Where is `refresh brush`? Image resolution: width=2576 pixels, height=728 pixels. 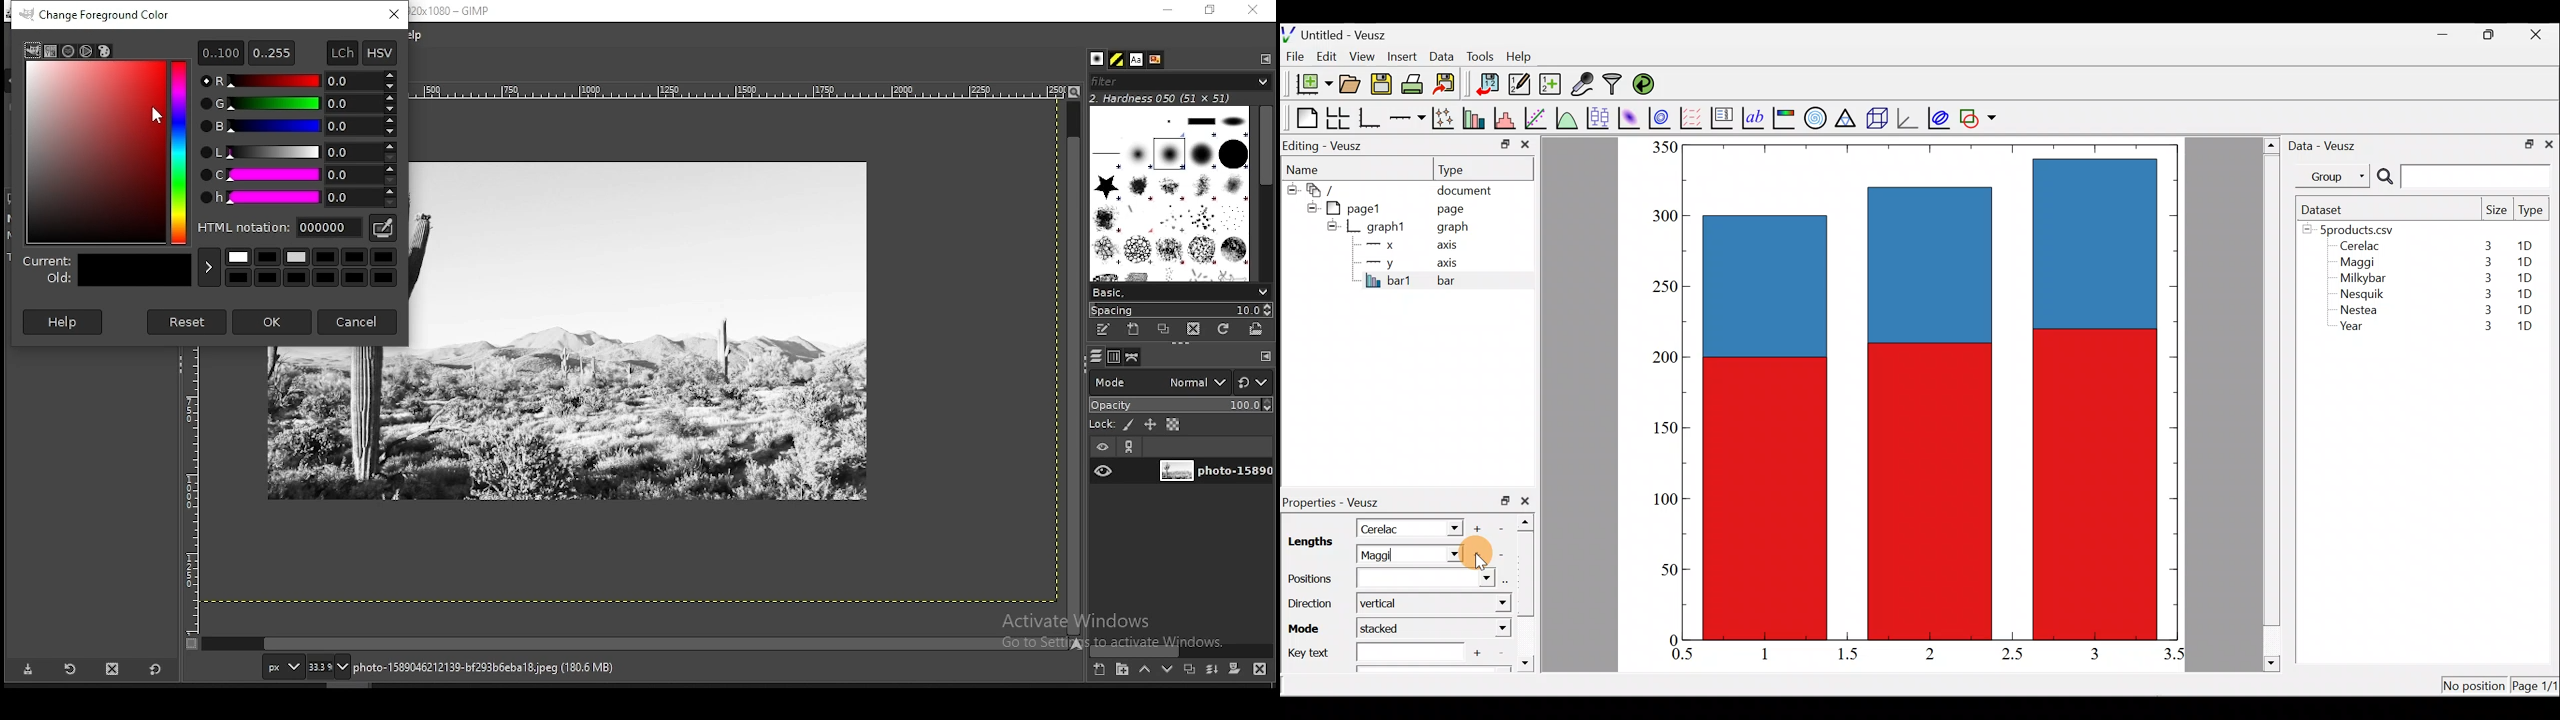
refresh brush is located at coordinates (1223, 329).